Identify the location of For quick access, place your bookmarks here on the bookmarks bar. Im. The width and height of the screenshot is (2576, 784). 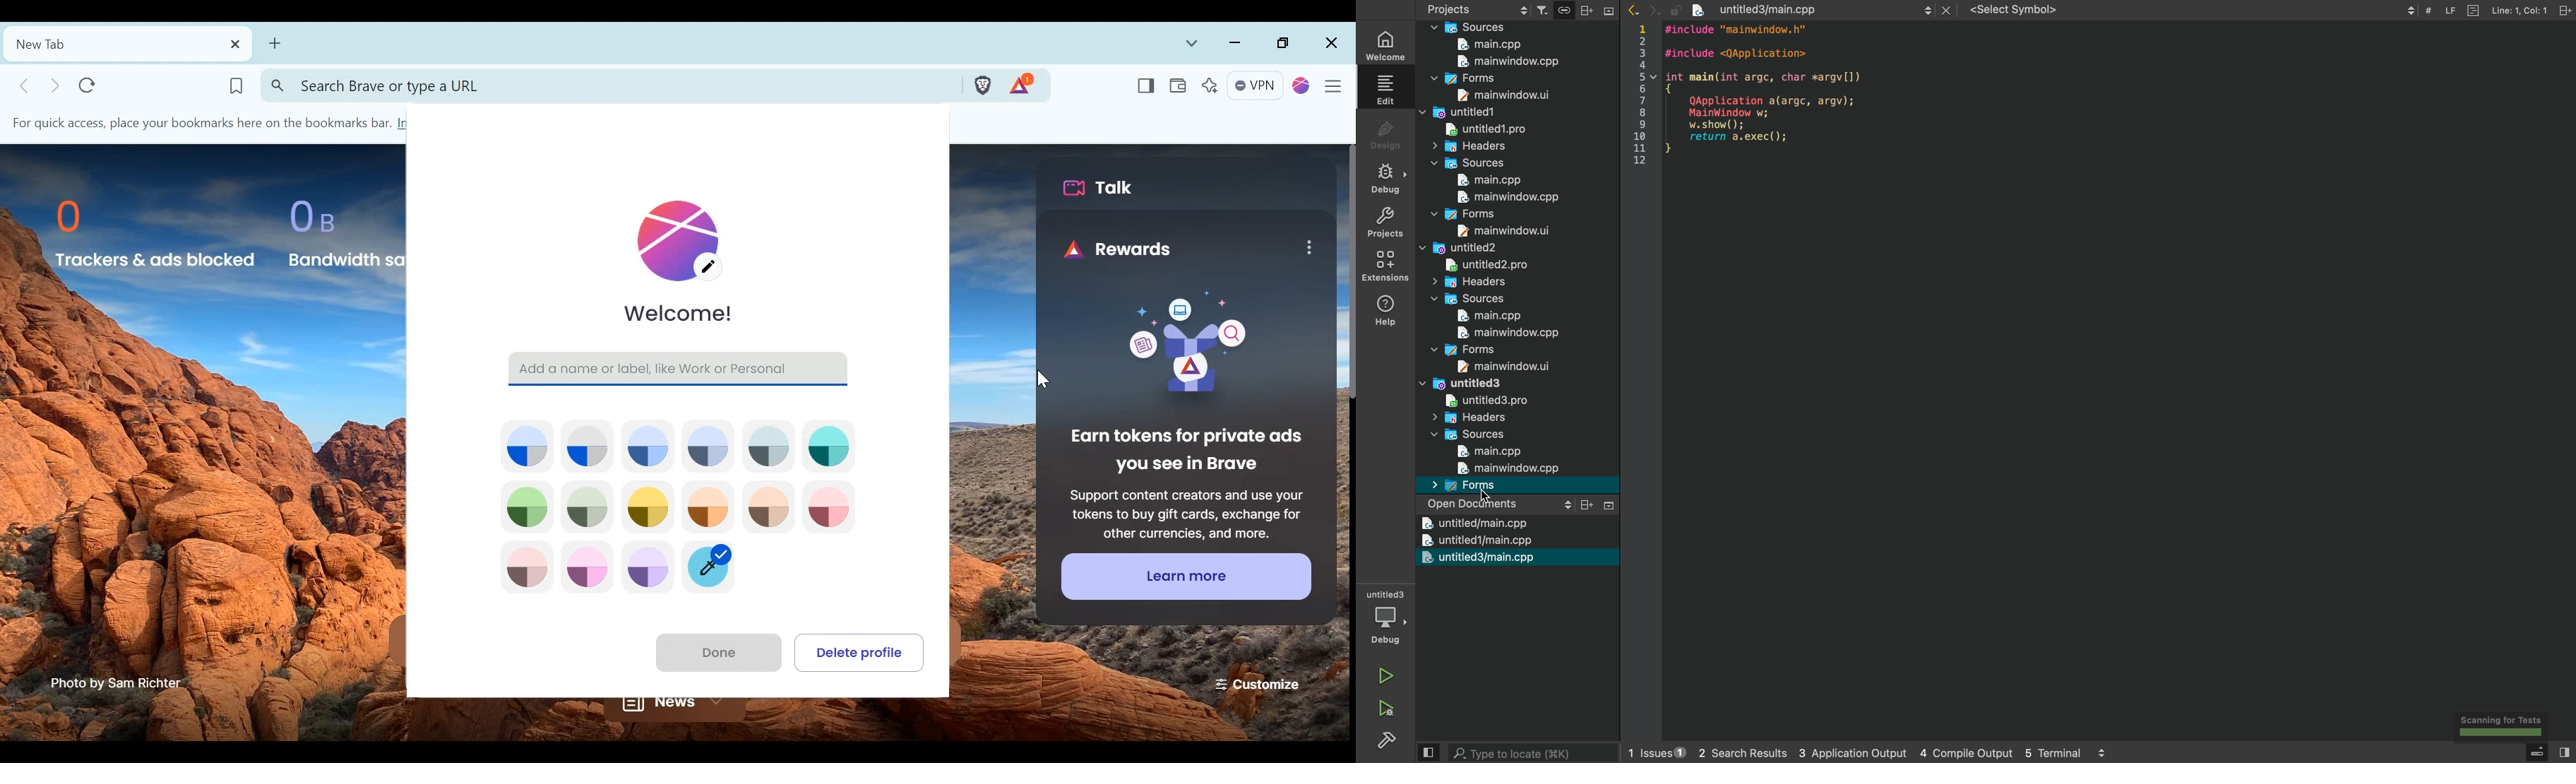
(215, 122).